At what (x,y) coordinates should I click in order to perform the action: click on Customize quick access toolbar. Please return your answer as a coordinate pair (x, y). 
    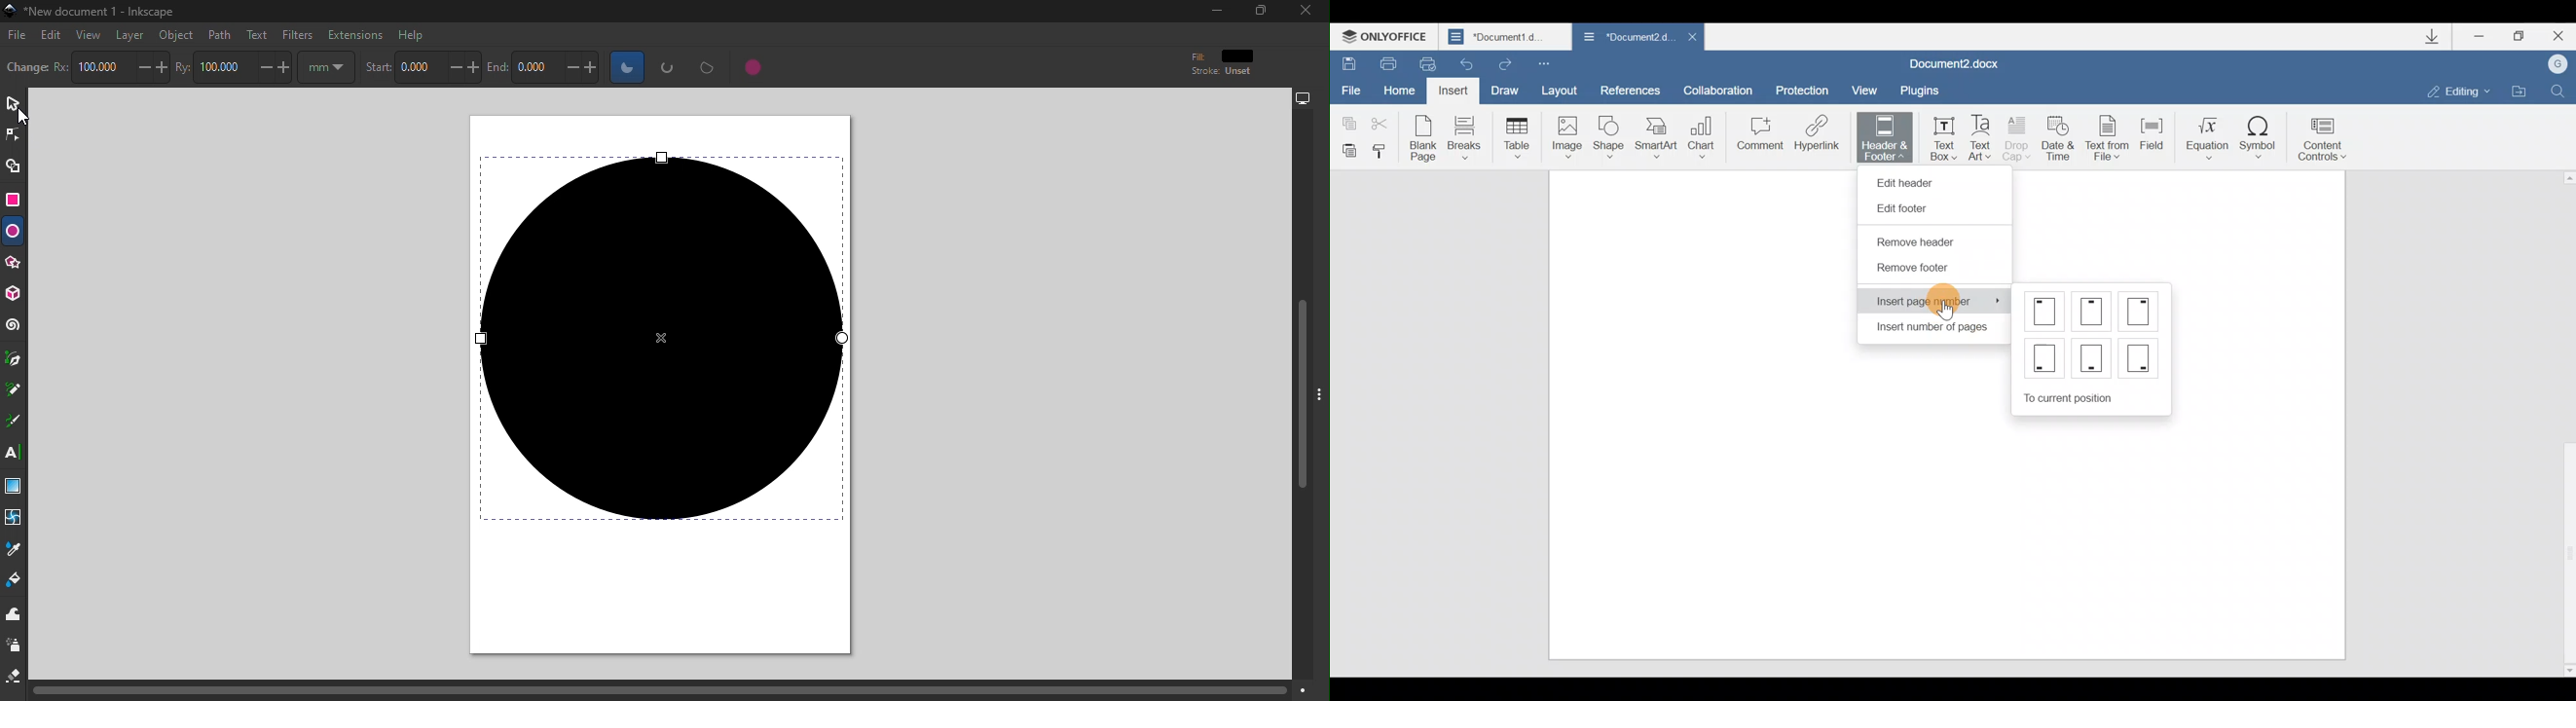
    Looking at the image, I should click on (1554, 63).